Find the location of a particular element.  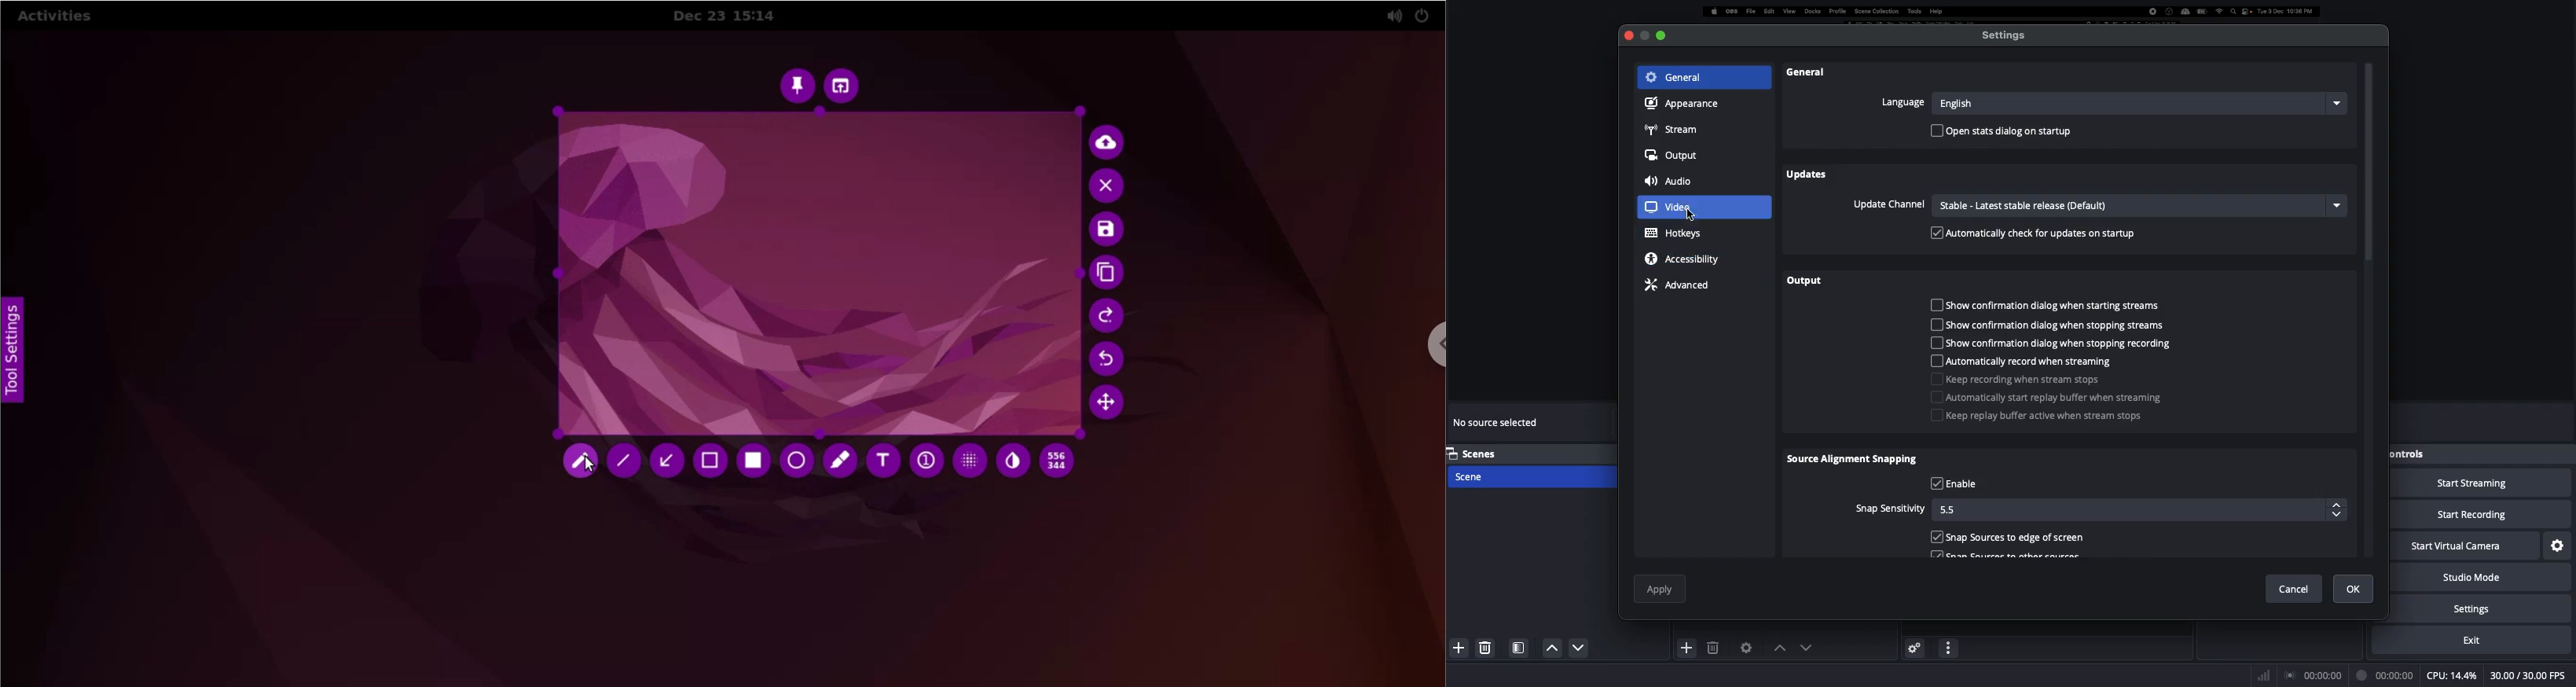

Update channel is located at coordinates (2097, 206).